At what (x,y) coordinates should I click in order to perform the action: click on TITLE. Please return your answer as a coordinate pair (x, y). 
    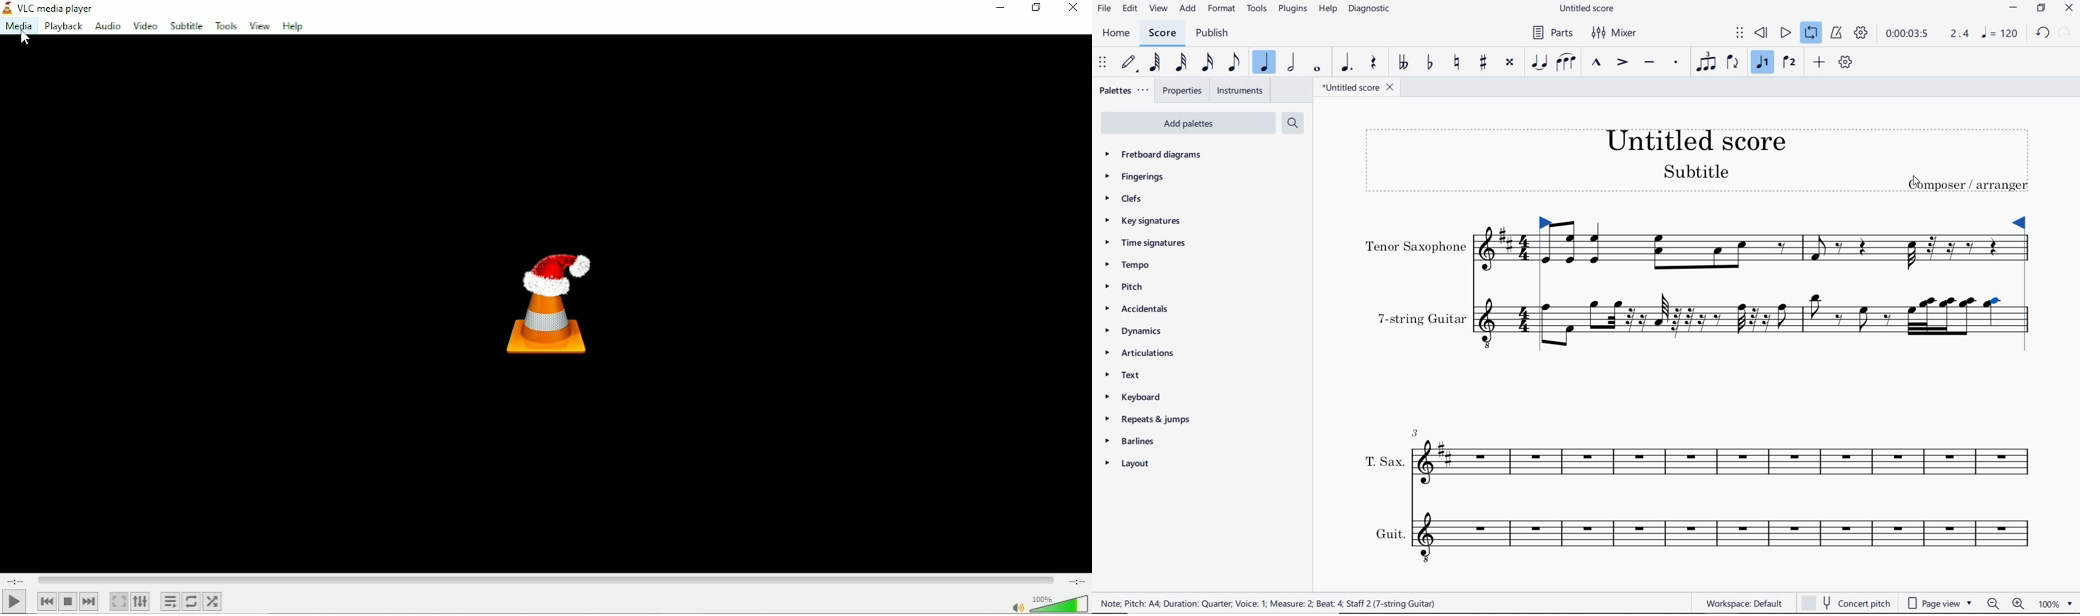
    Looking at the image, I should click on (1697, 158).